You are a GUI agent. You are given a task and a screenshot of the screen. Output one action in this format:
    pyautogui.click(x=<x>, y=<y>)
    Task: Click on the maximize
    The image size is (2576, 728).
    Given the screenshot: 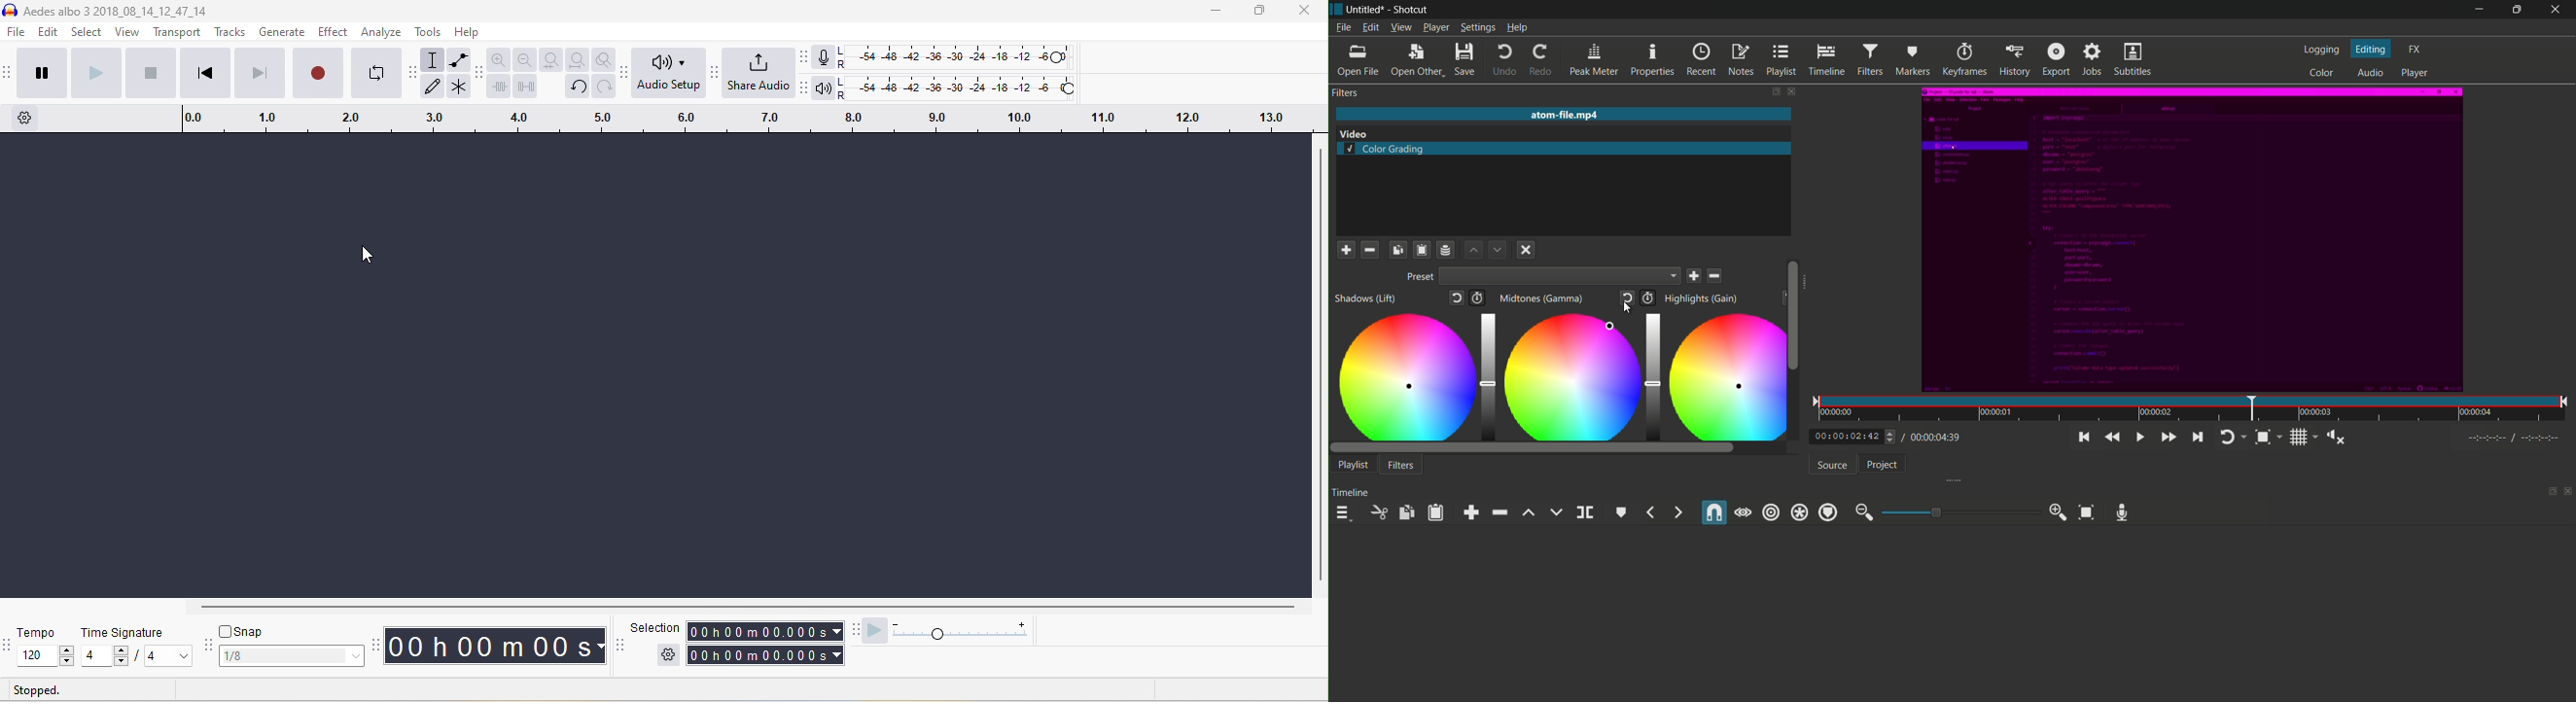 What is the action you would take?
    pyautogui.click(x=2516, y=10)
    